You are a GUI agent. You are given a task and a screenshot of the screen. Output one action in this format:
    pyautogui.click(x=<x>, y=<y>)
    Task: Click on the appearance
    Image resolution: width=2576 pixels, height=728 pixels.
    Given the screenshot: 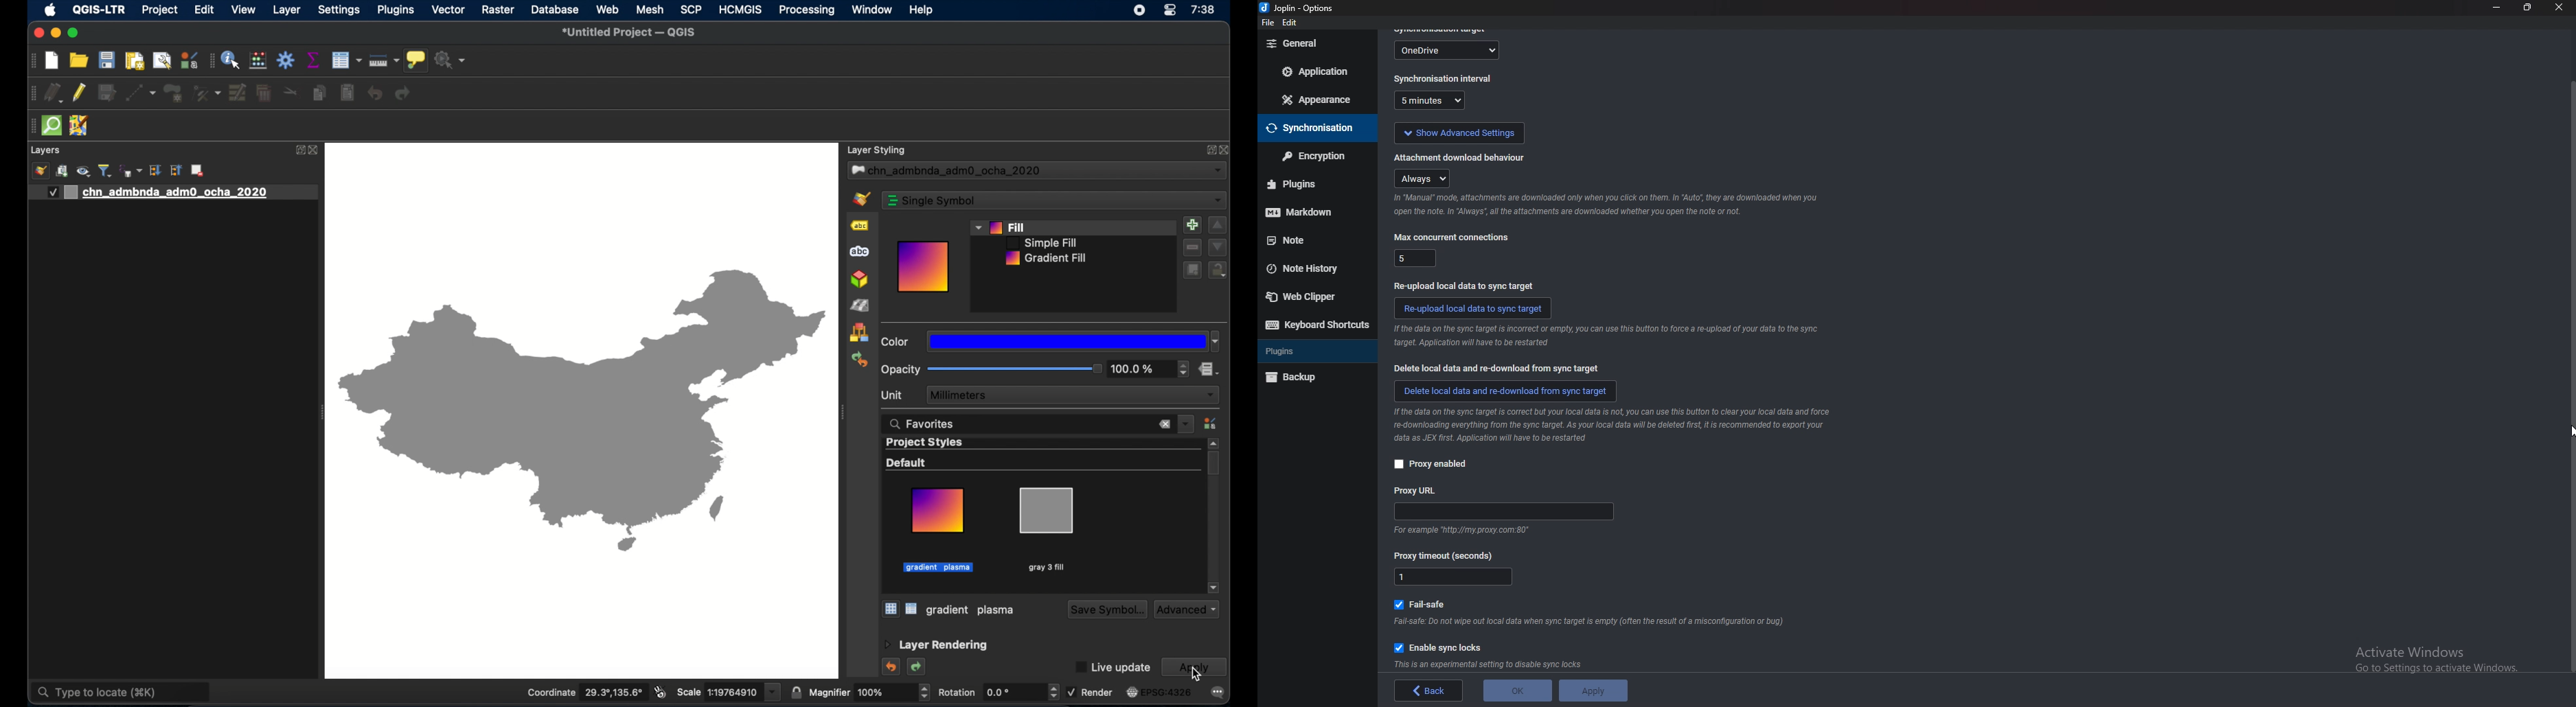 What is the action you would take?
    pyautogui.click(x=1319, y=98)
    